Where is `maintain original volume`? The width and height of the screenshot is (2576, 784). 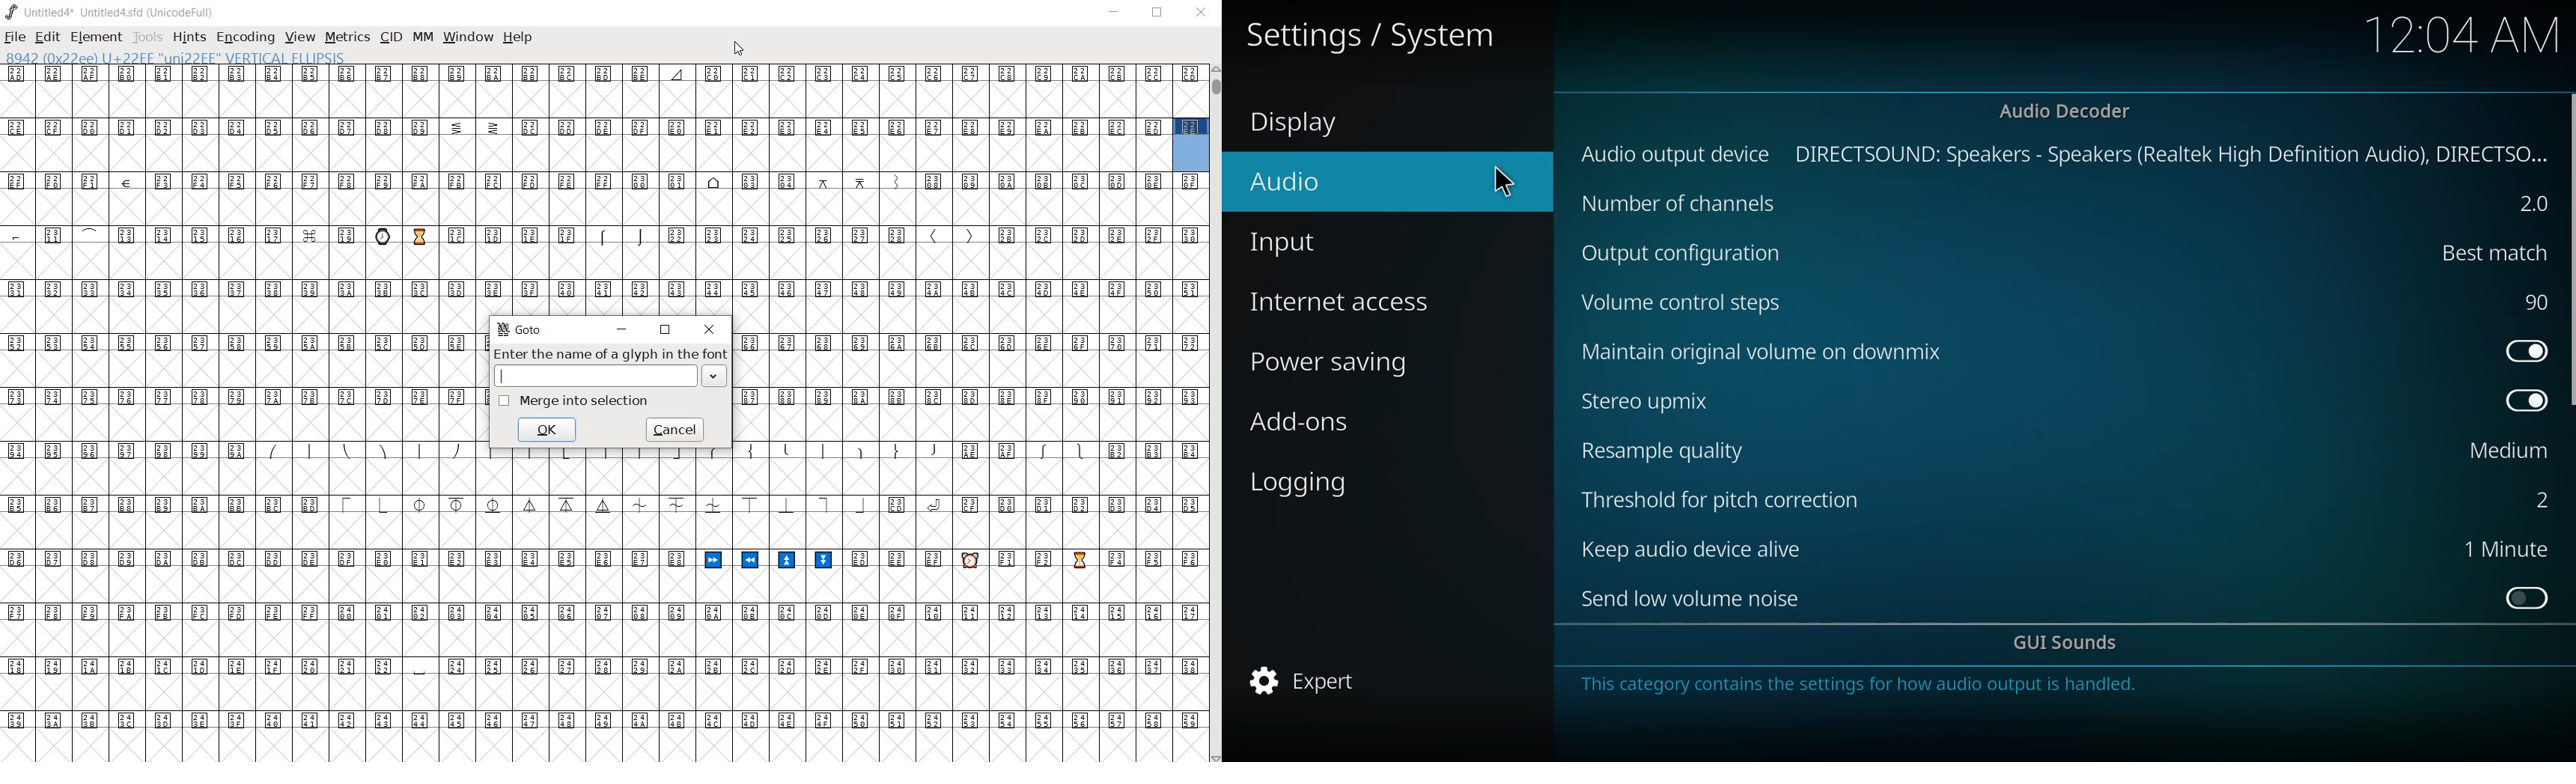
maintain original volume is located at coordinates (1774, 353).